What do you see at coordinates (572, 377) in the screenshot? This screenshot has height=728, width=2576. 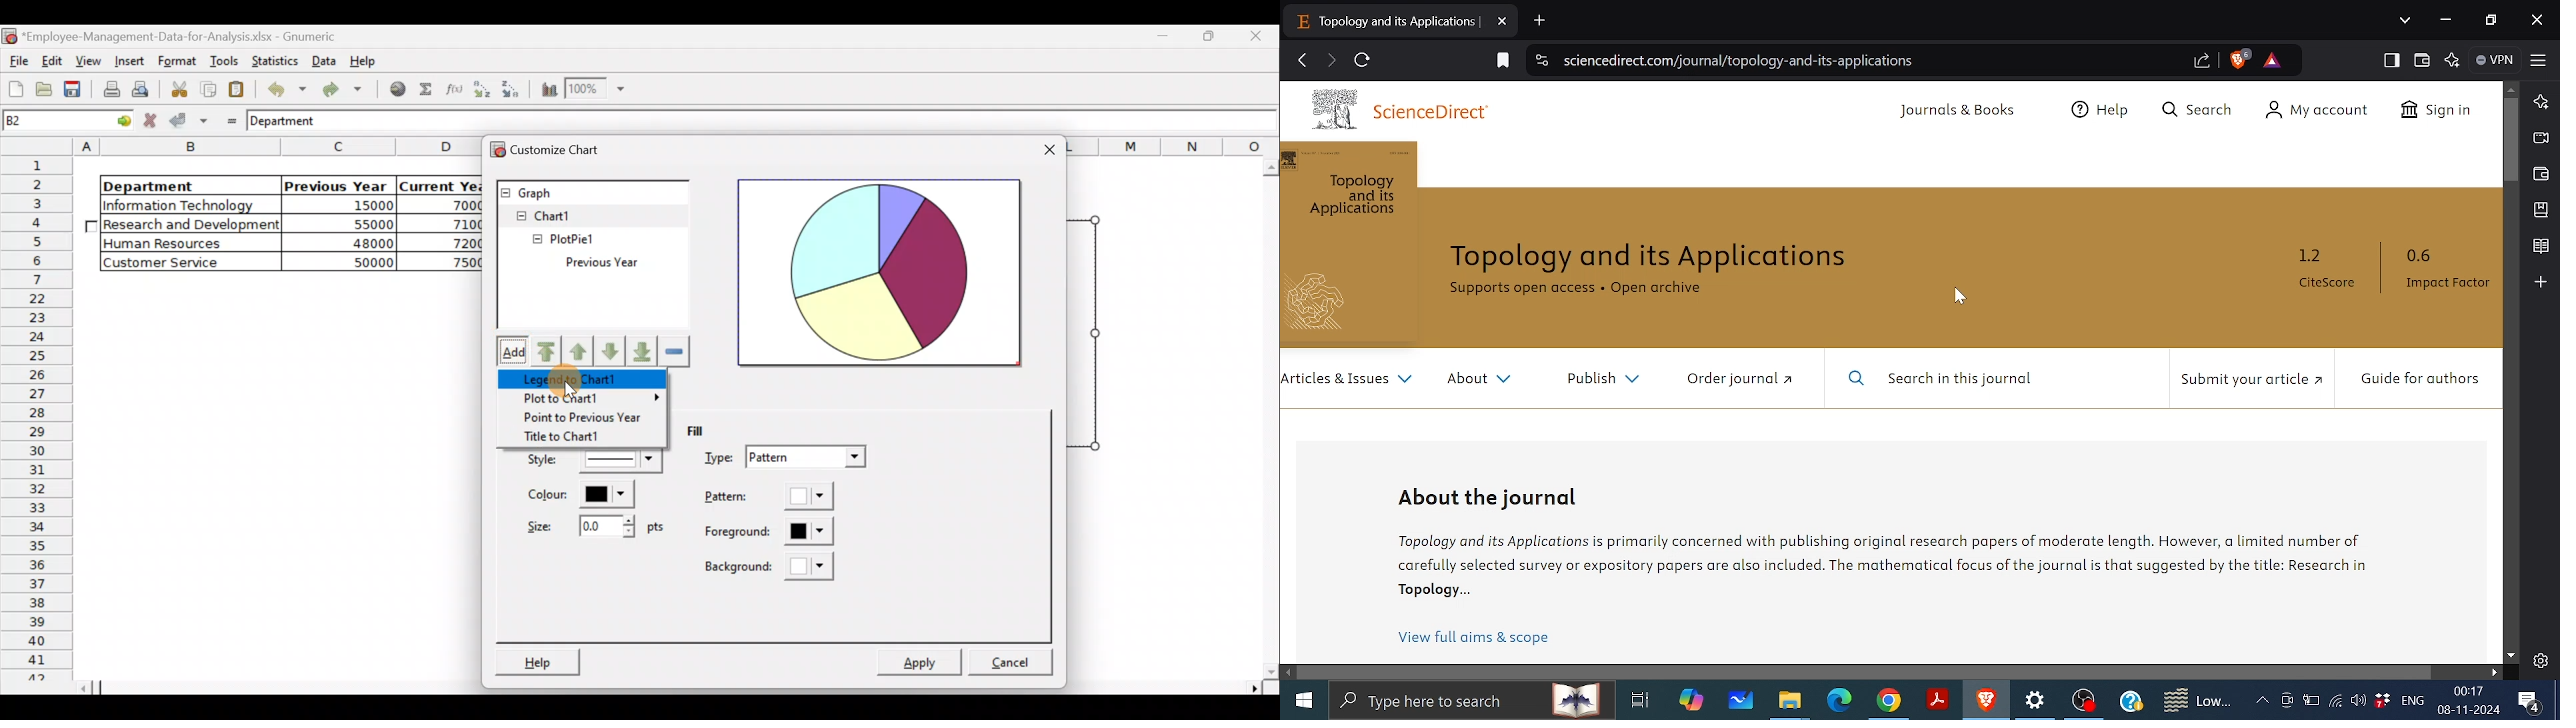 I see `Cursor on Legend to chart1` at bounding box center [572, 377].